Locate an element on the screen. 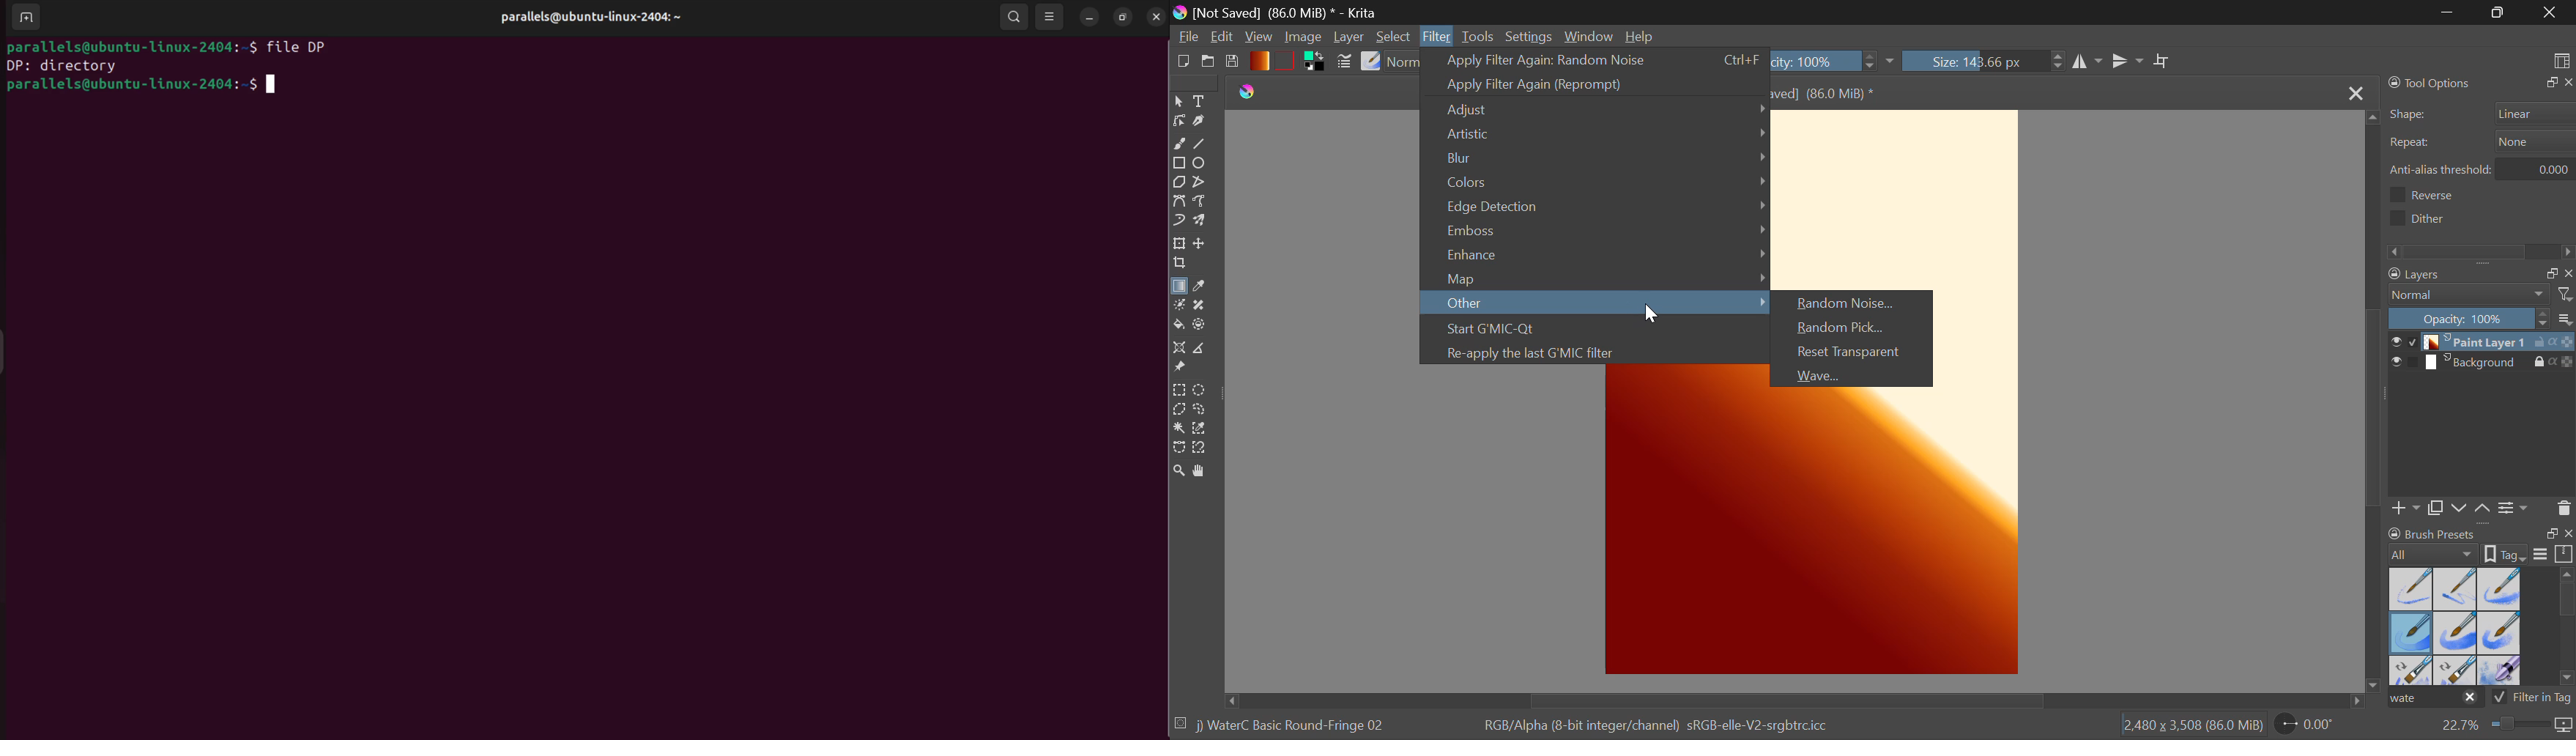 The height and width of the screenshot is (756, 2576). Colorize Mask Tool is located at coordinates (1178, 306).